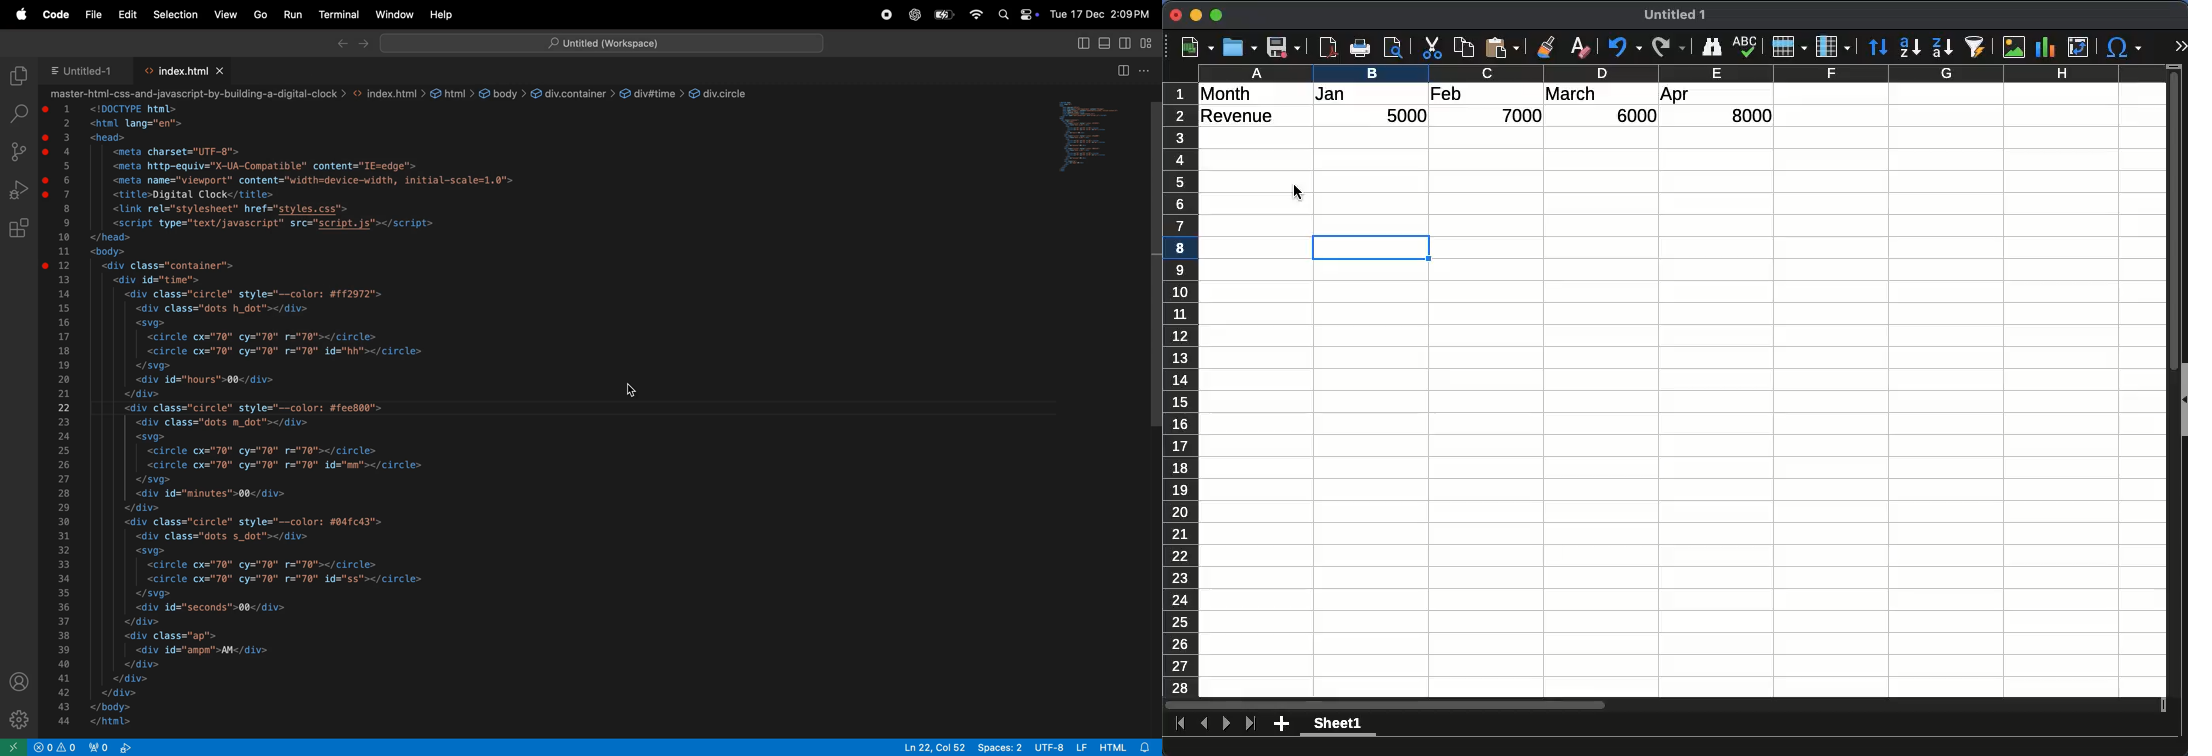 The width and height of the screenshot is (2212, 756). Describe the element at coordinates (1371, 247) in the screenshot. I see `selected cell` at that location.